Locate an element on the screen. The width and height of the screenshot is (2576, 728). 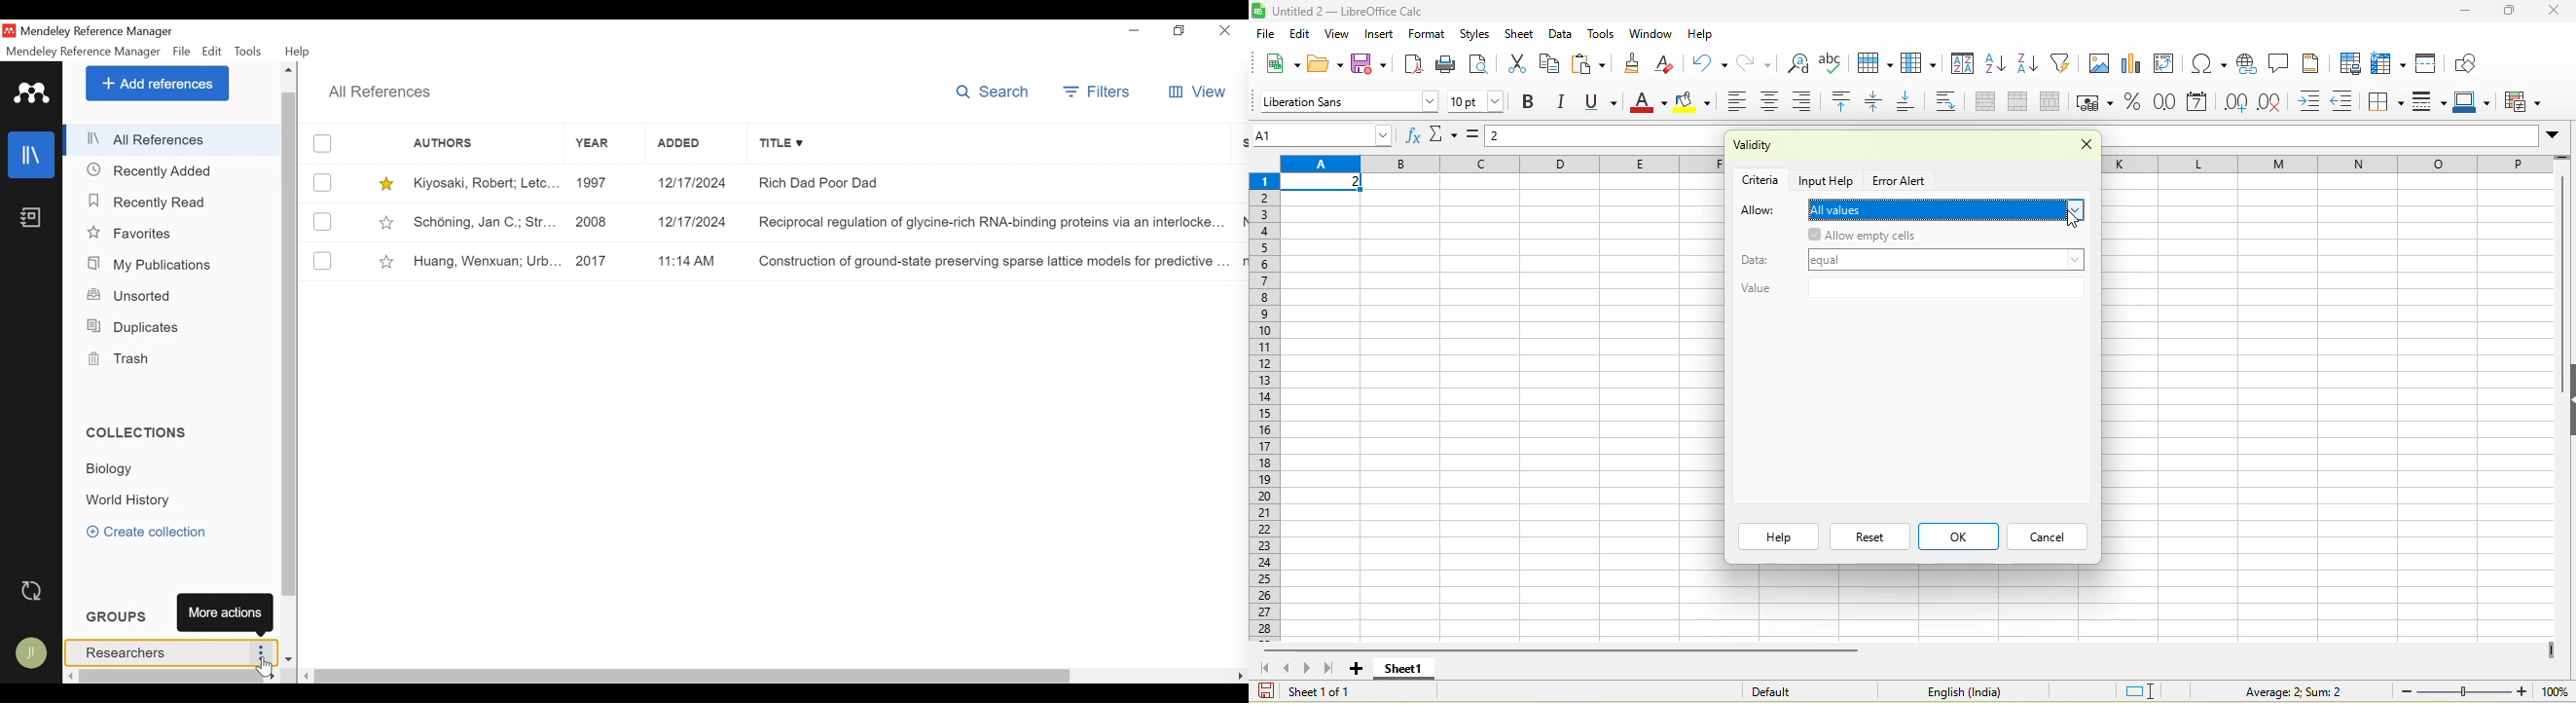
Recently Added is located at coordinates (152, 171).